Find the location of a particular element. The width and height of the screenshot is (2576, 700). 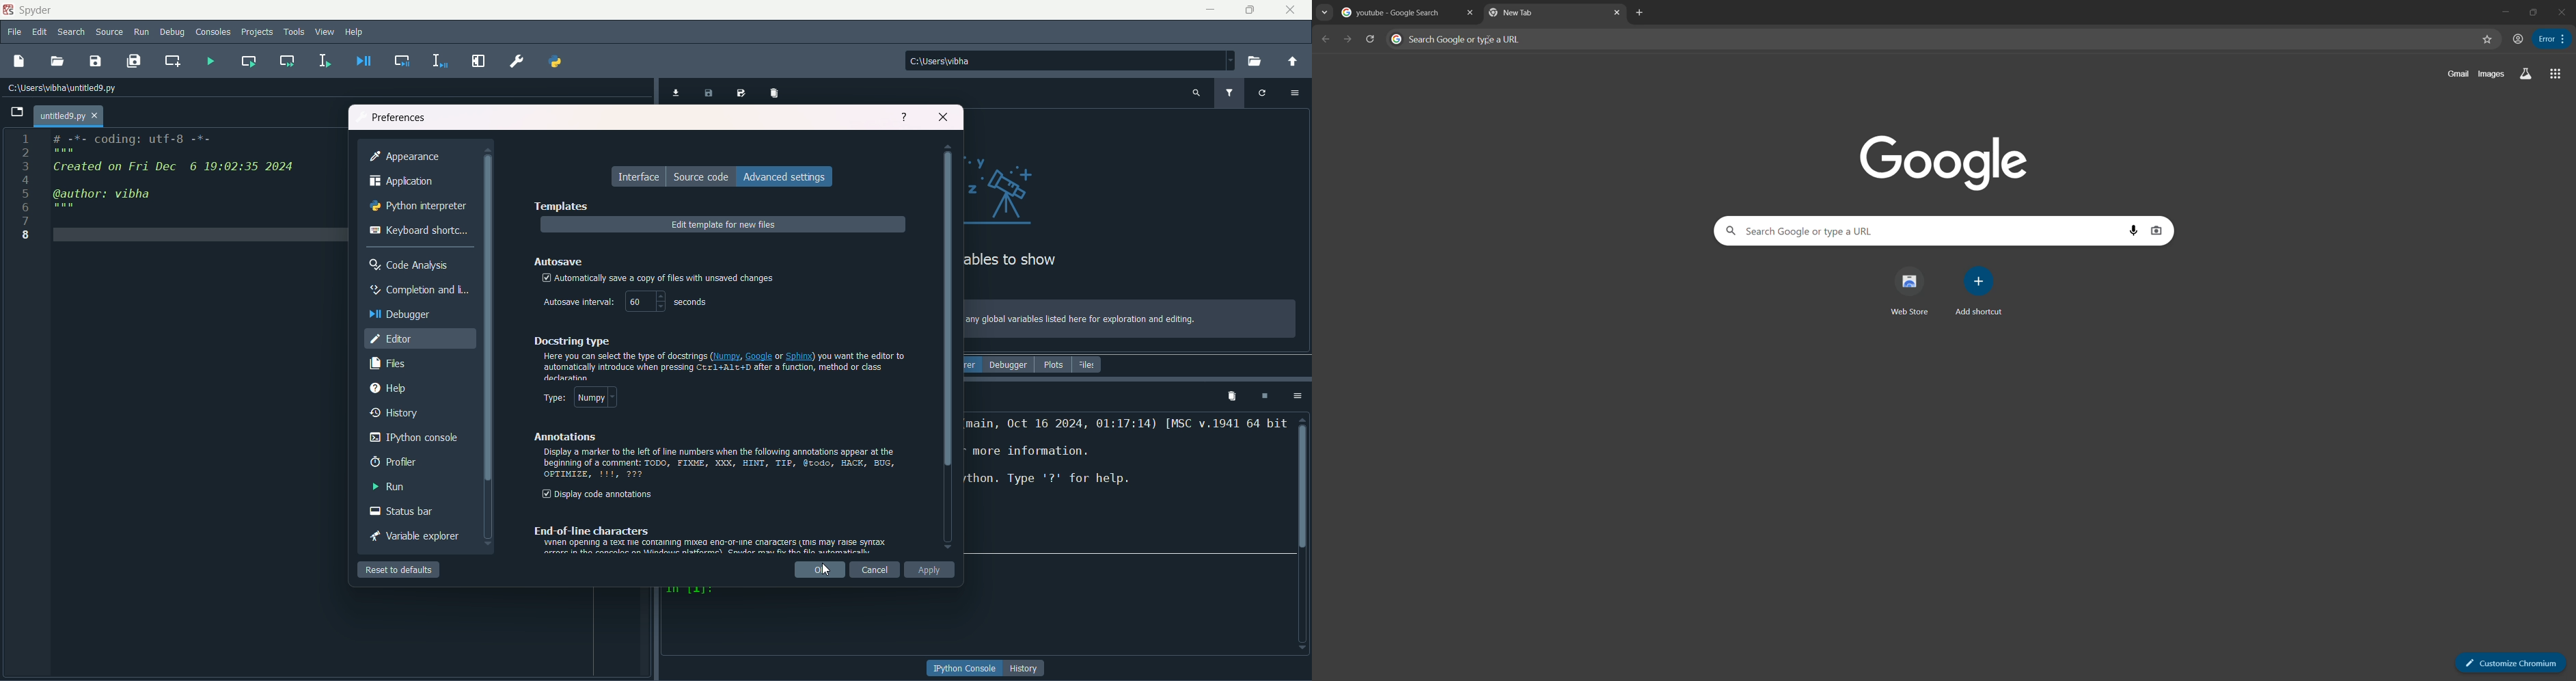

filter variable is located at coordinates (1229, 93).